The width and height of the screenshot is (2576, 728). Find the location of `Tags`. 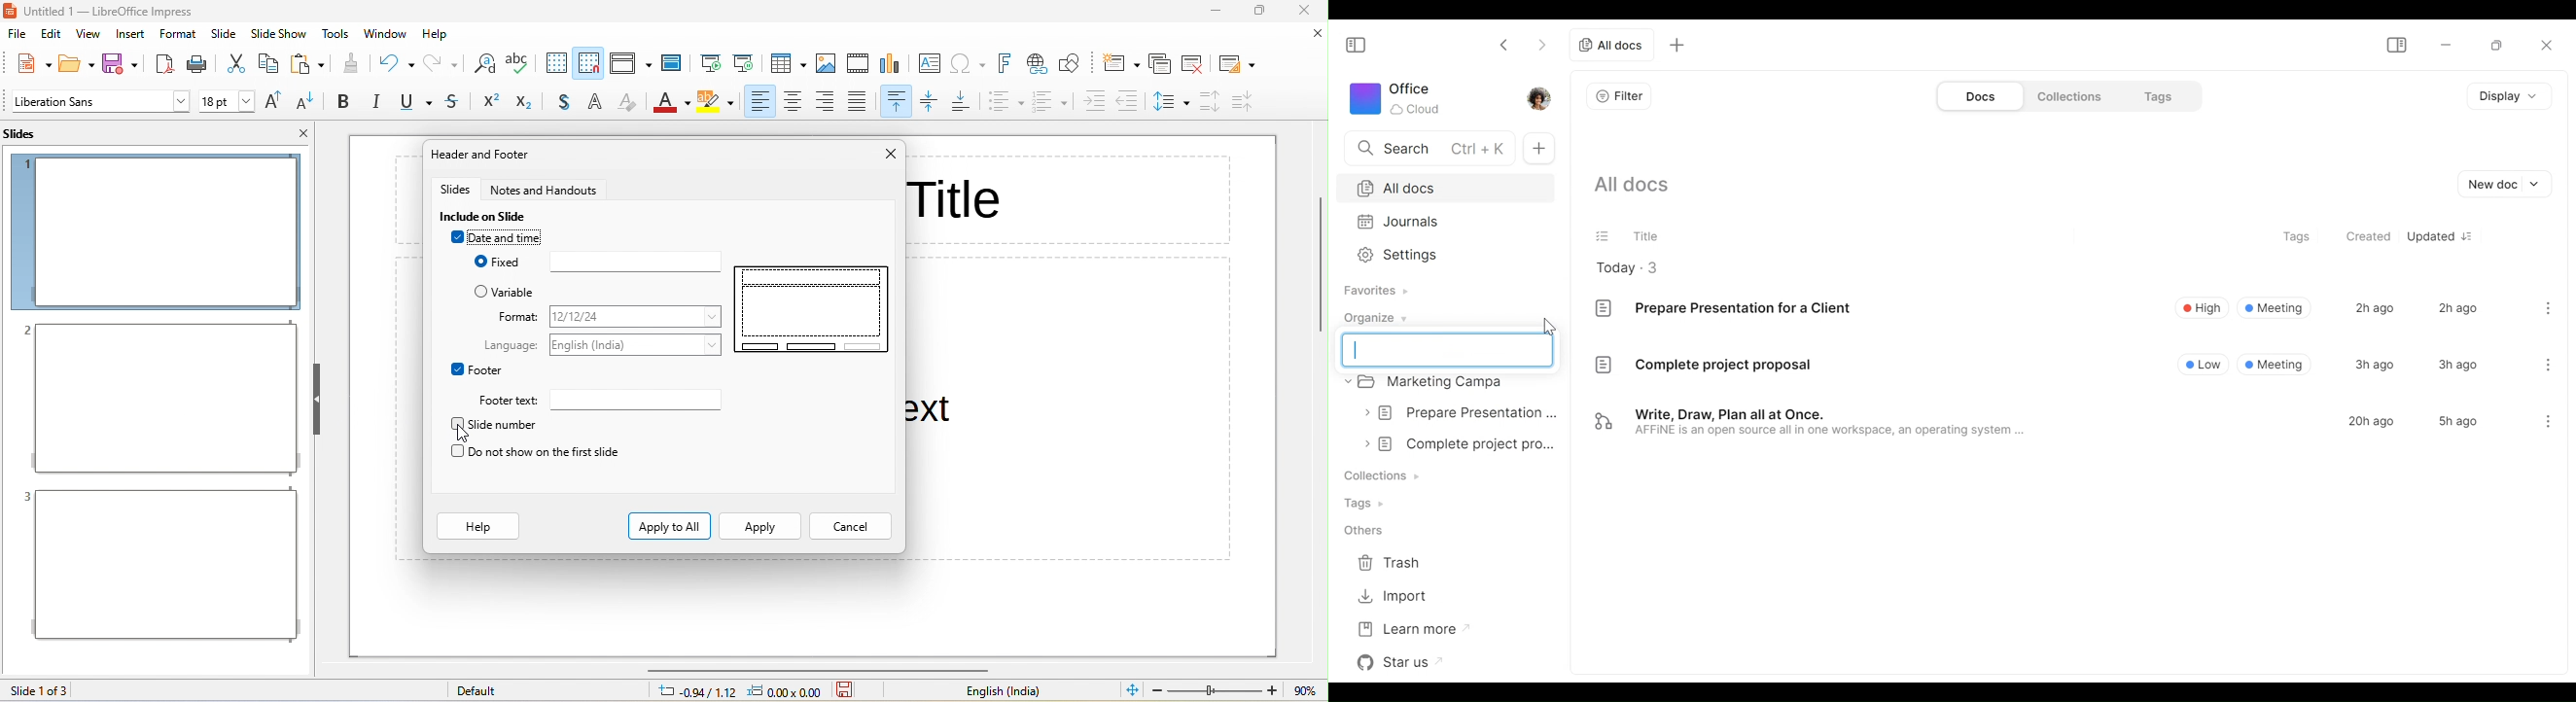

Tags is located at coordinates (2157, 96).